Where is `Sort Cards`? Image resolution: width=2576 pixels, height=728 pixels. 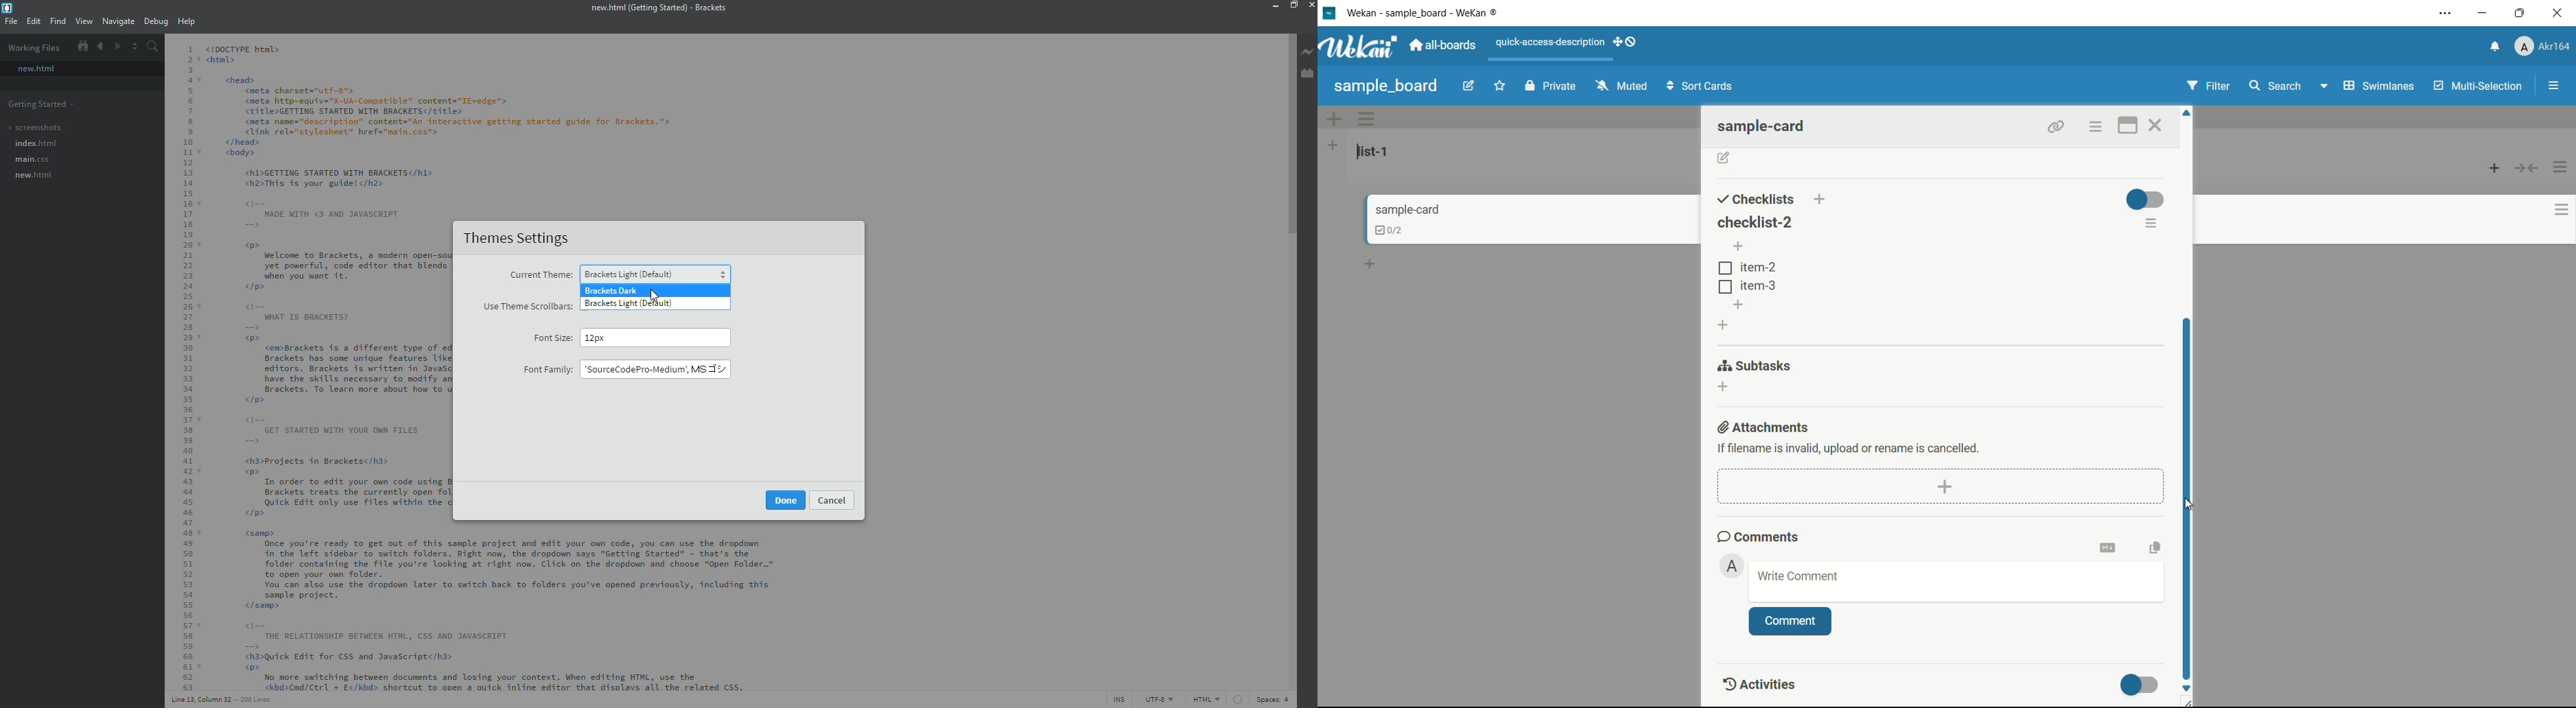
Sort Cards is located at coordinates (1702, 85).